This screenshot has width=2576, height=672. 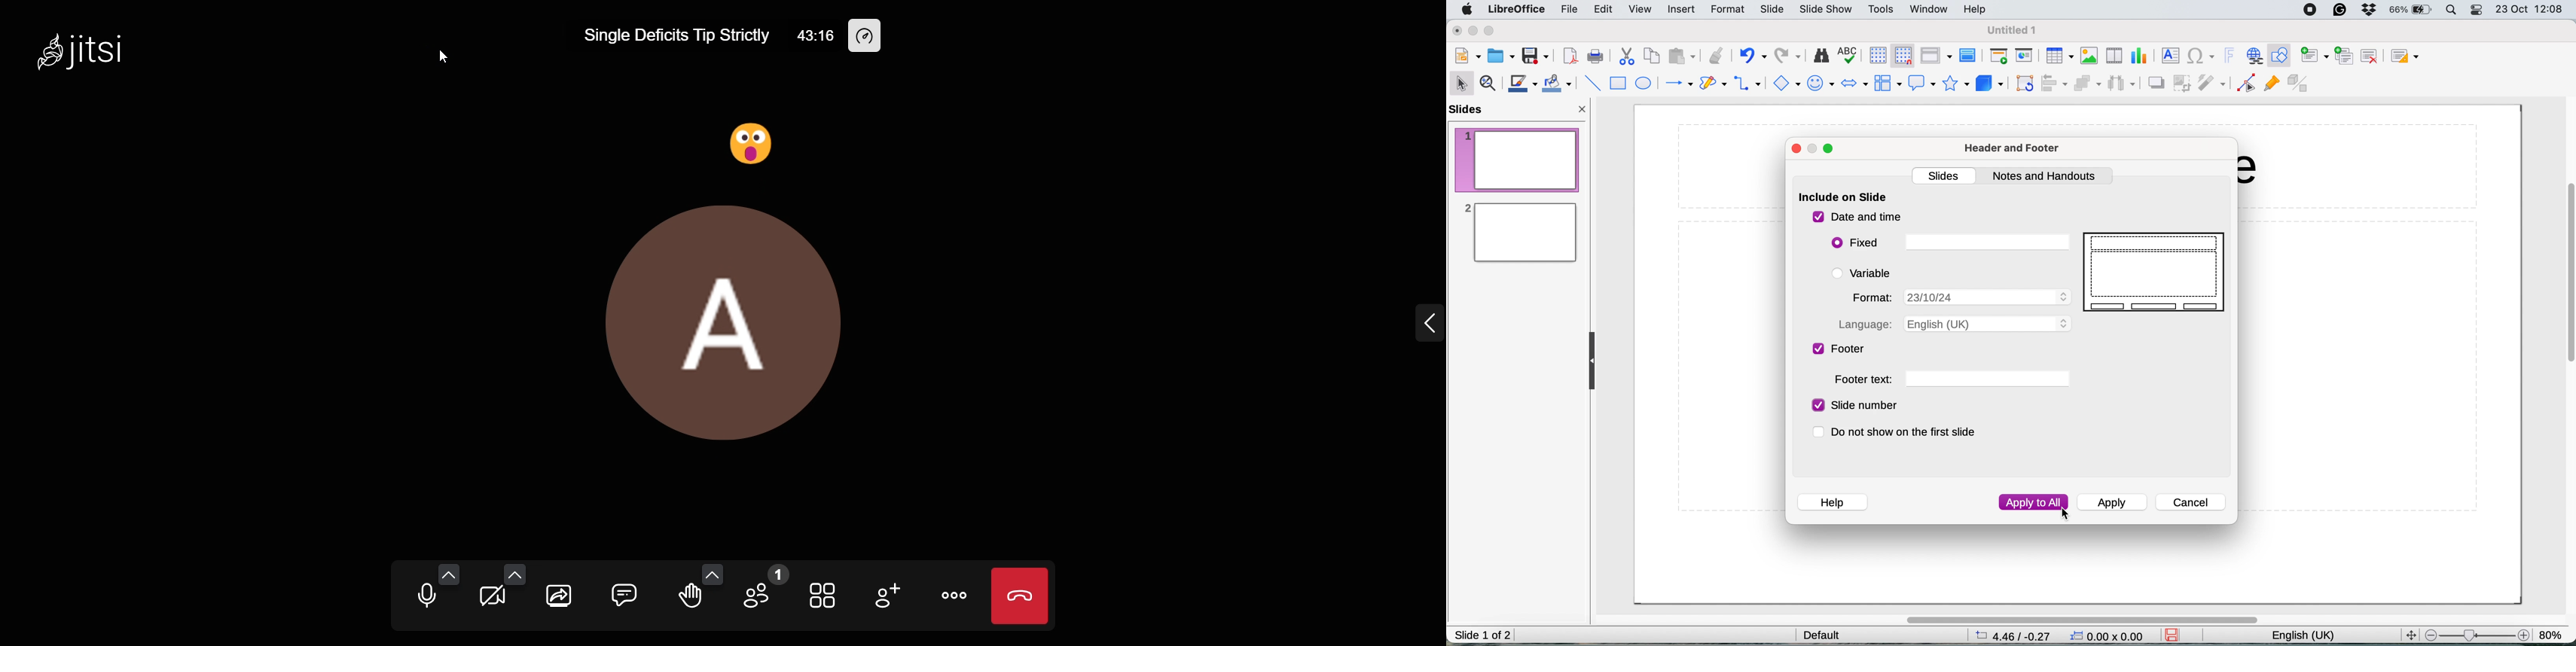 What do you see at coordinates (1954, 84) in the screenshot?
I see `stars and banners` at bounding box center [1954, 84].